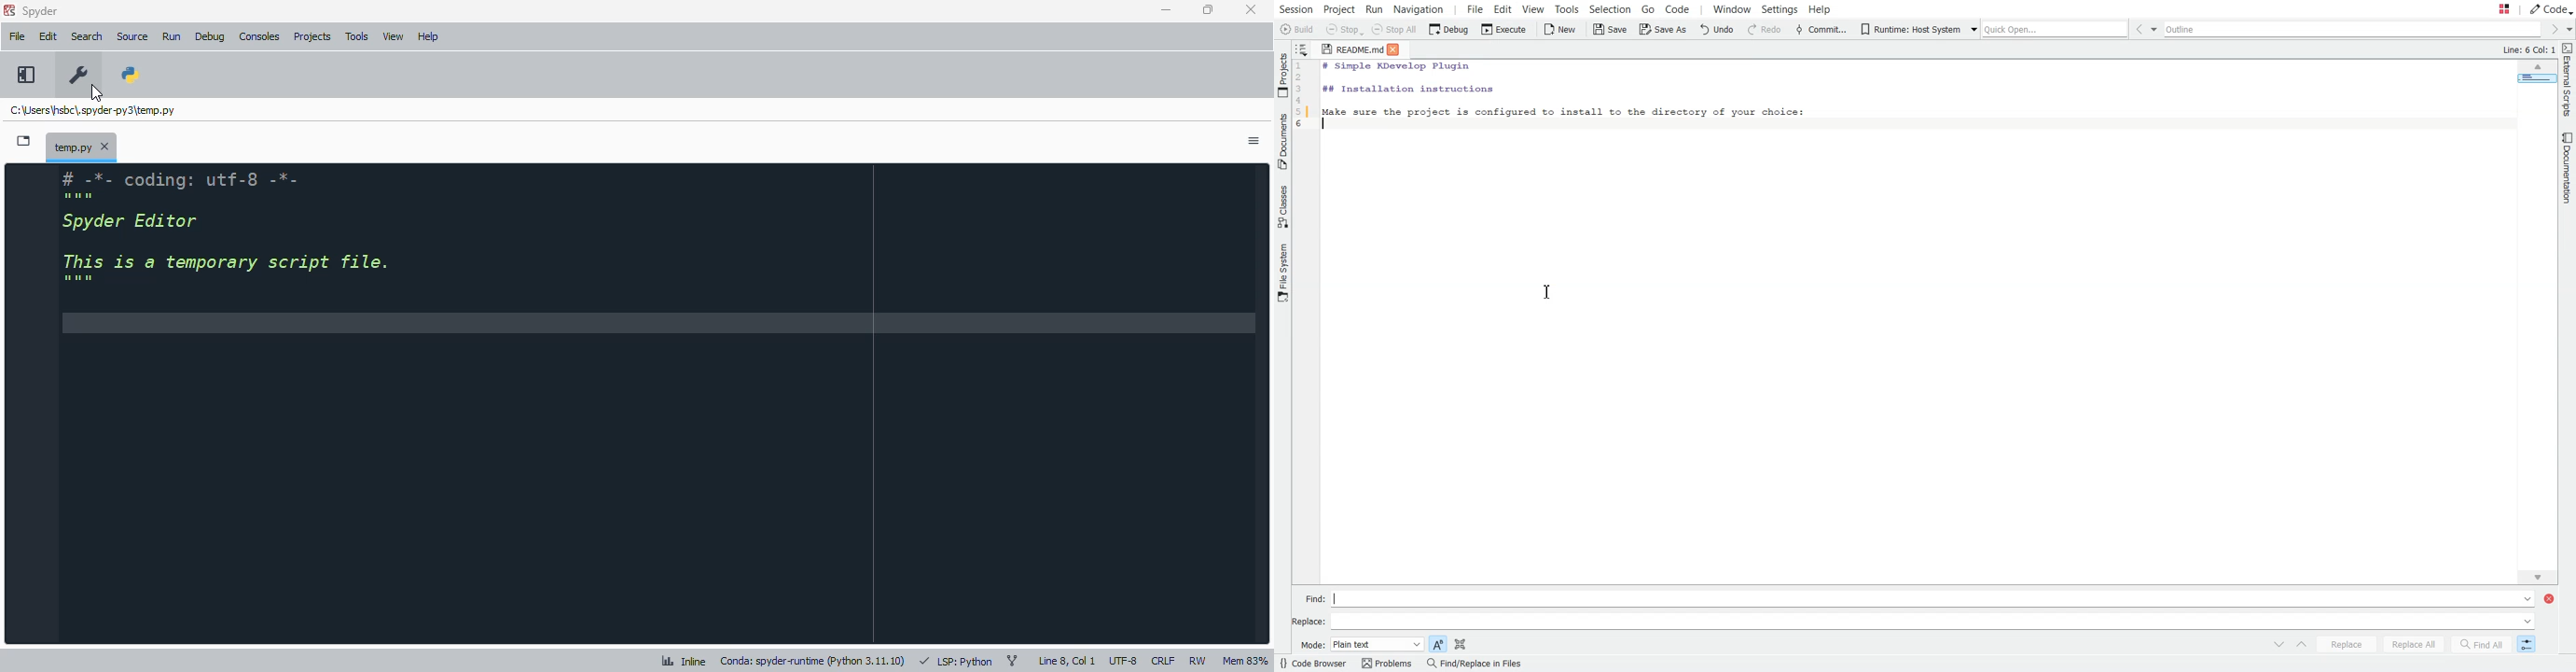 Image resolution: width=2576 pixels, height=672 pixels. What do you see at coordinates (1244, 661) in the screenshot?
I see `mem 83%` at bounding box center [1244, 661].